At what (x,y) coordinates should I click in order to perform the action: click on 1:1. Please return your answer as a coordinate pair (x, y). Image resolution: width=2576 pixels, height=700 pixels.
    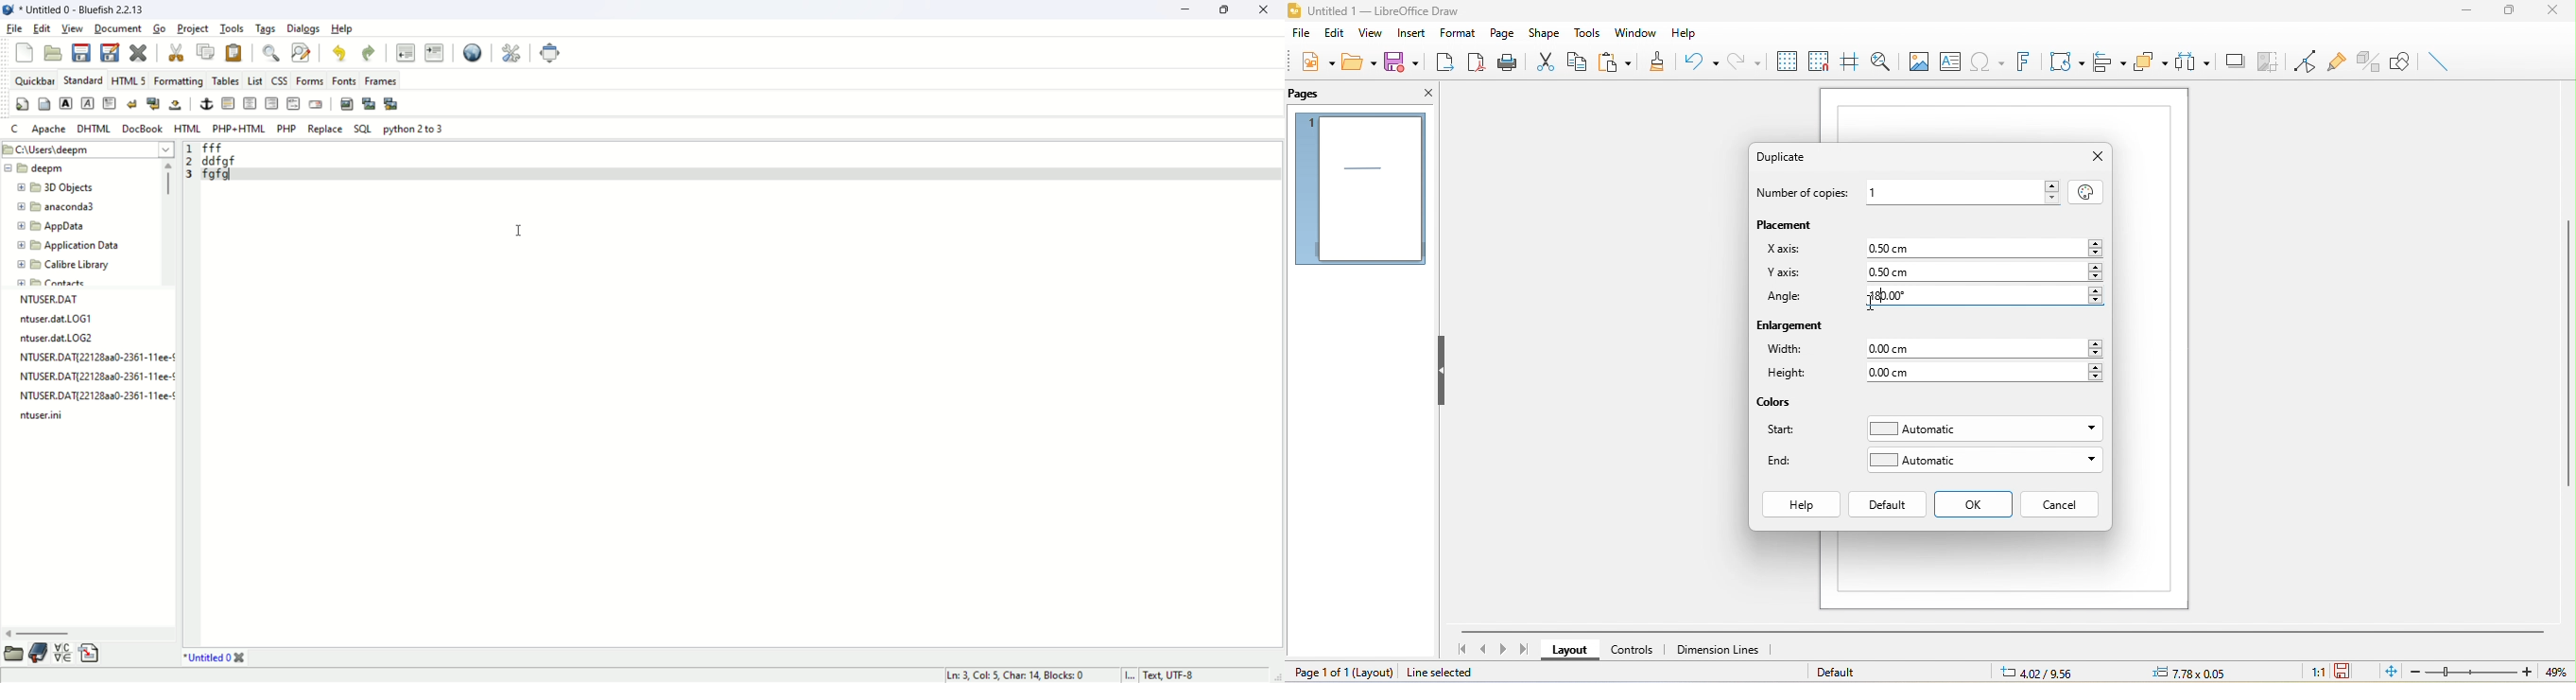
    Looking at the image, I should click on (2312, 673).